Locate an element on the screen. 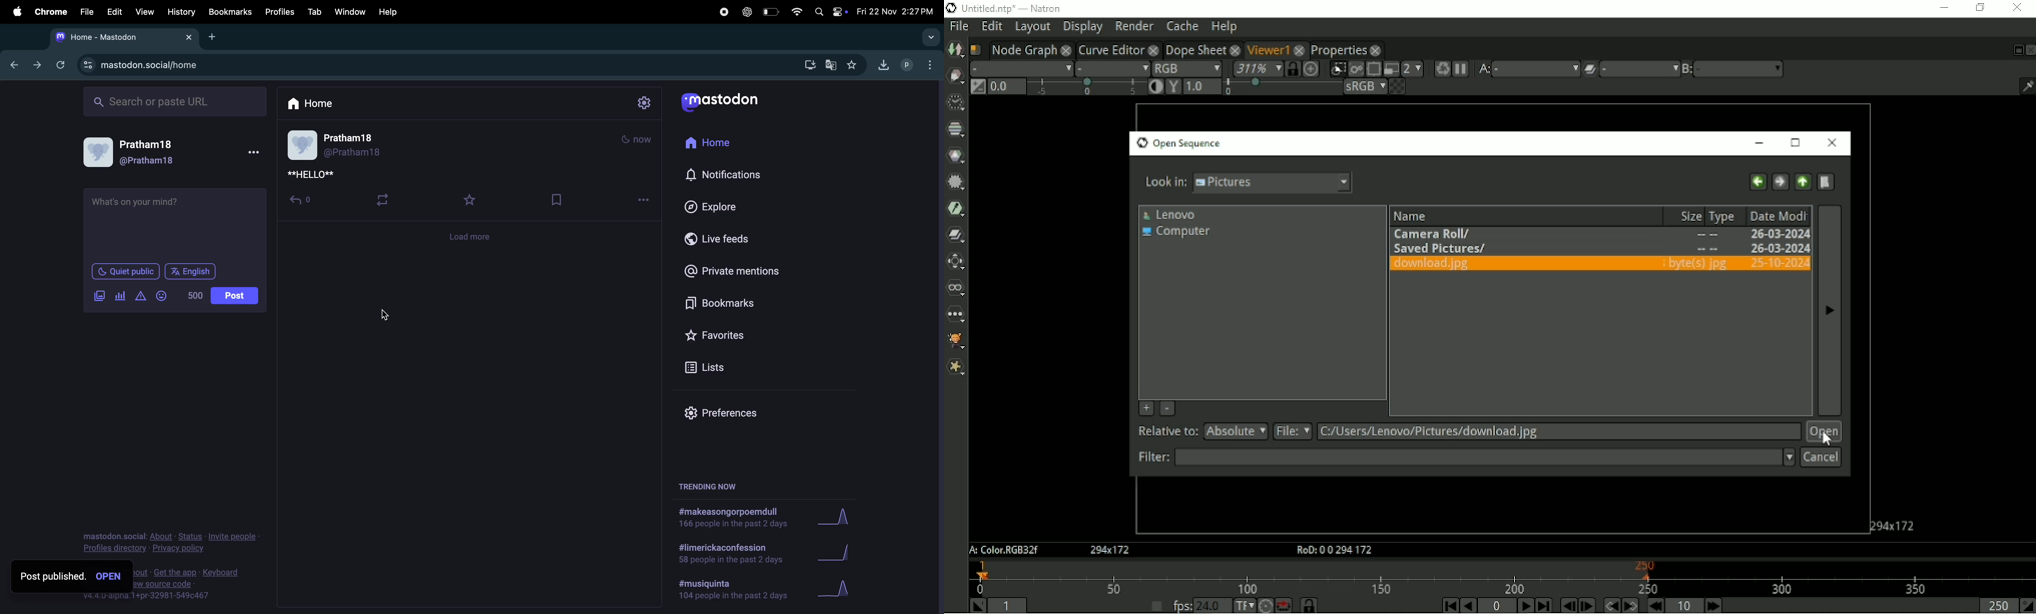  Operation applied between A and B is located at coordinates (1590, 68).